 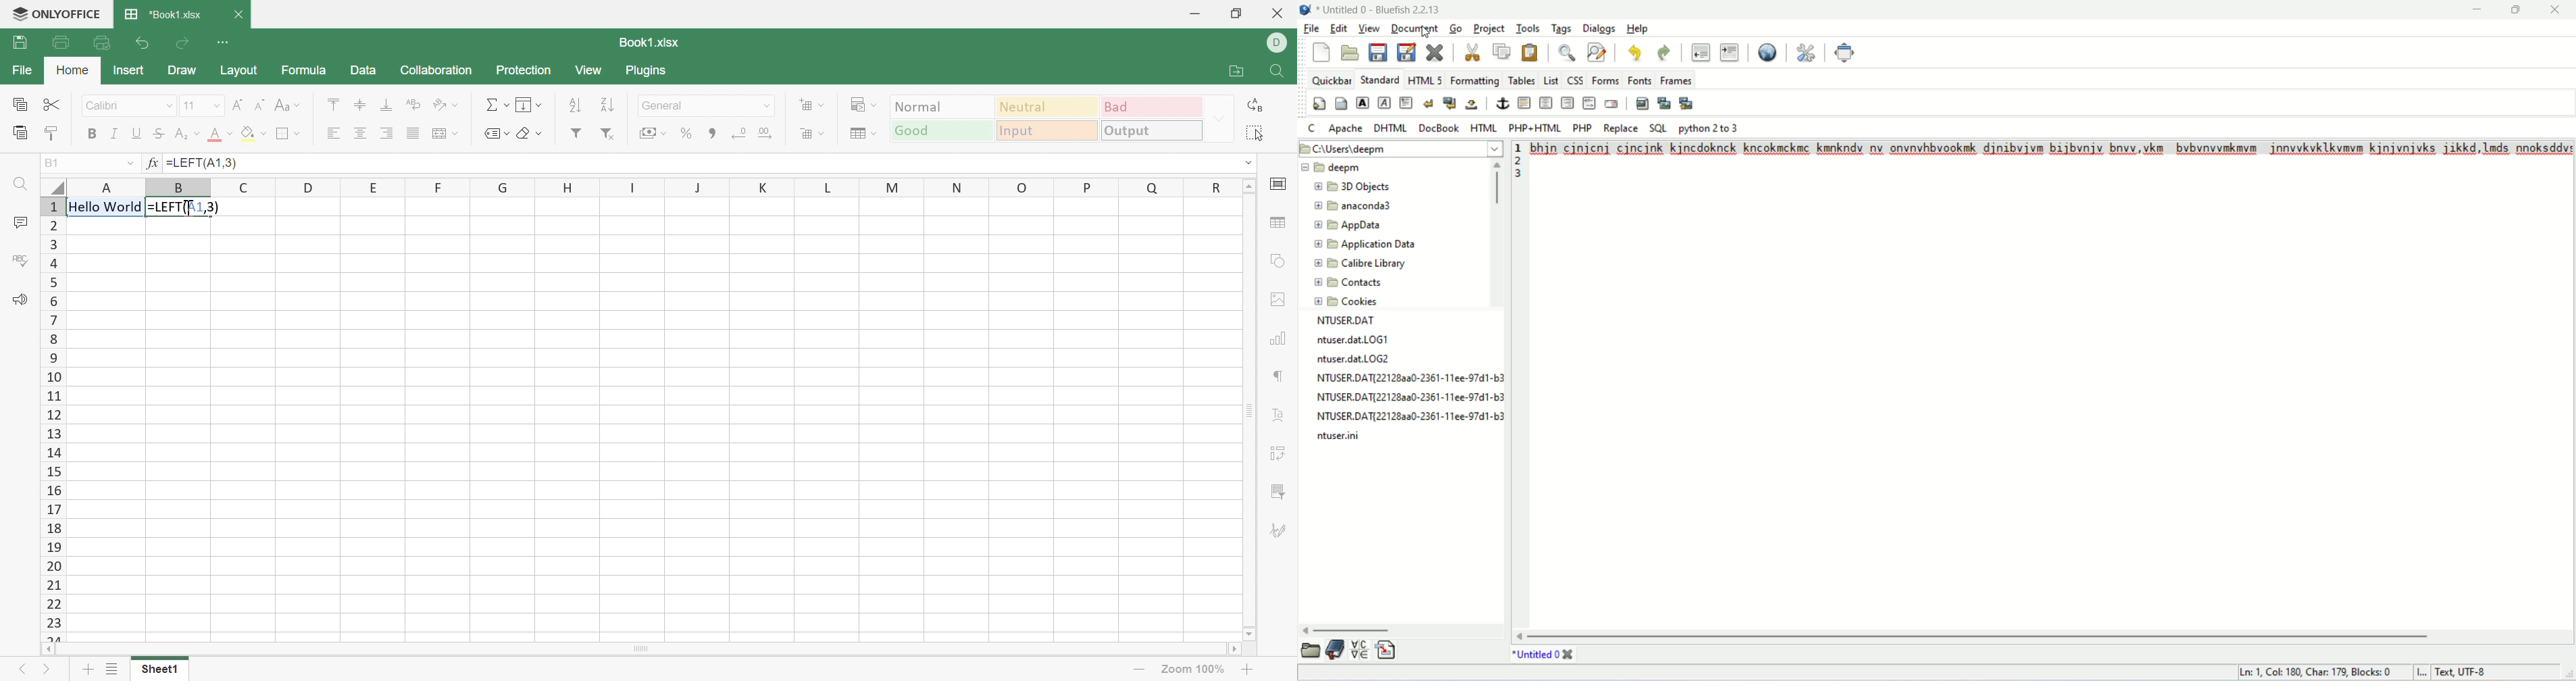 What do you see at coordinates (101, 43) in the screenshot?
I see `Quick print` at bounding box center [101, 43].